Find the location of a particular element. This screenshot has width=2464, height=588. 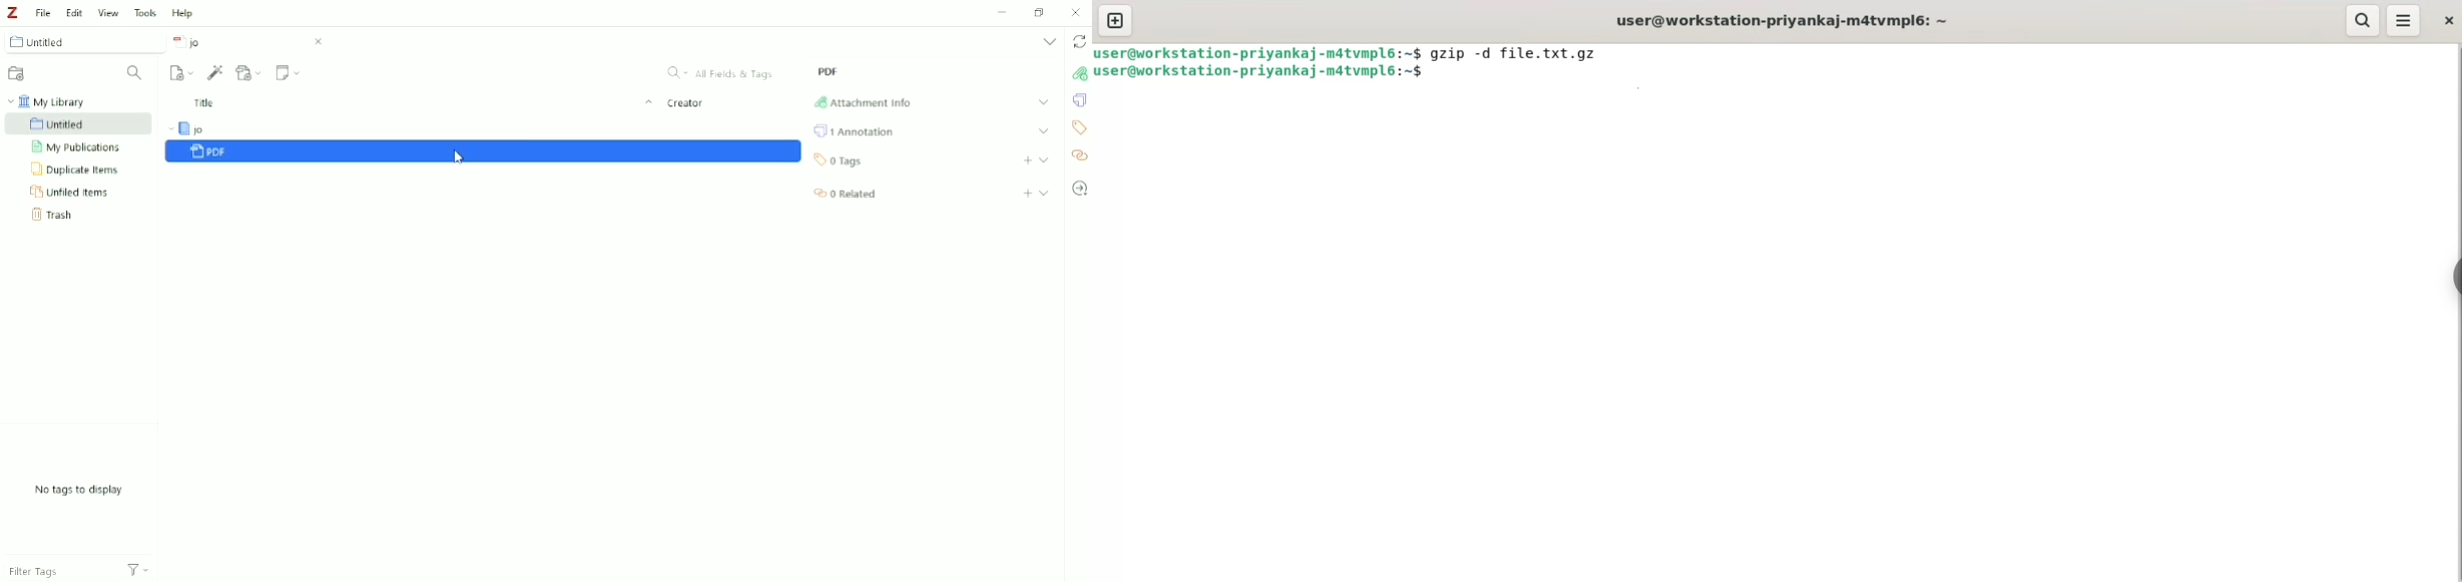

View is located at coordinates (109, 12).